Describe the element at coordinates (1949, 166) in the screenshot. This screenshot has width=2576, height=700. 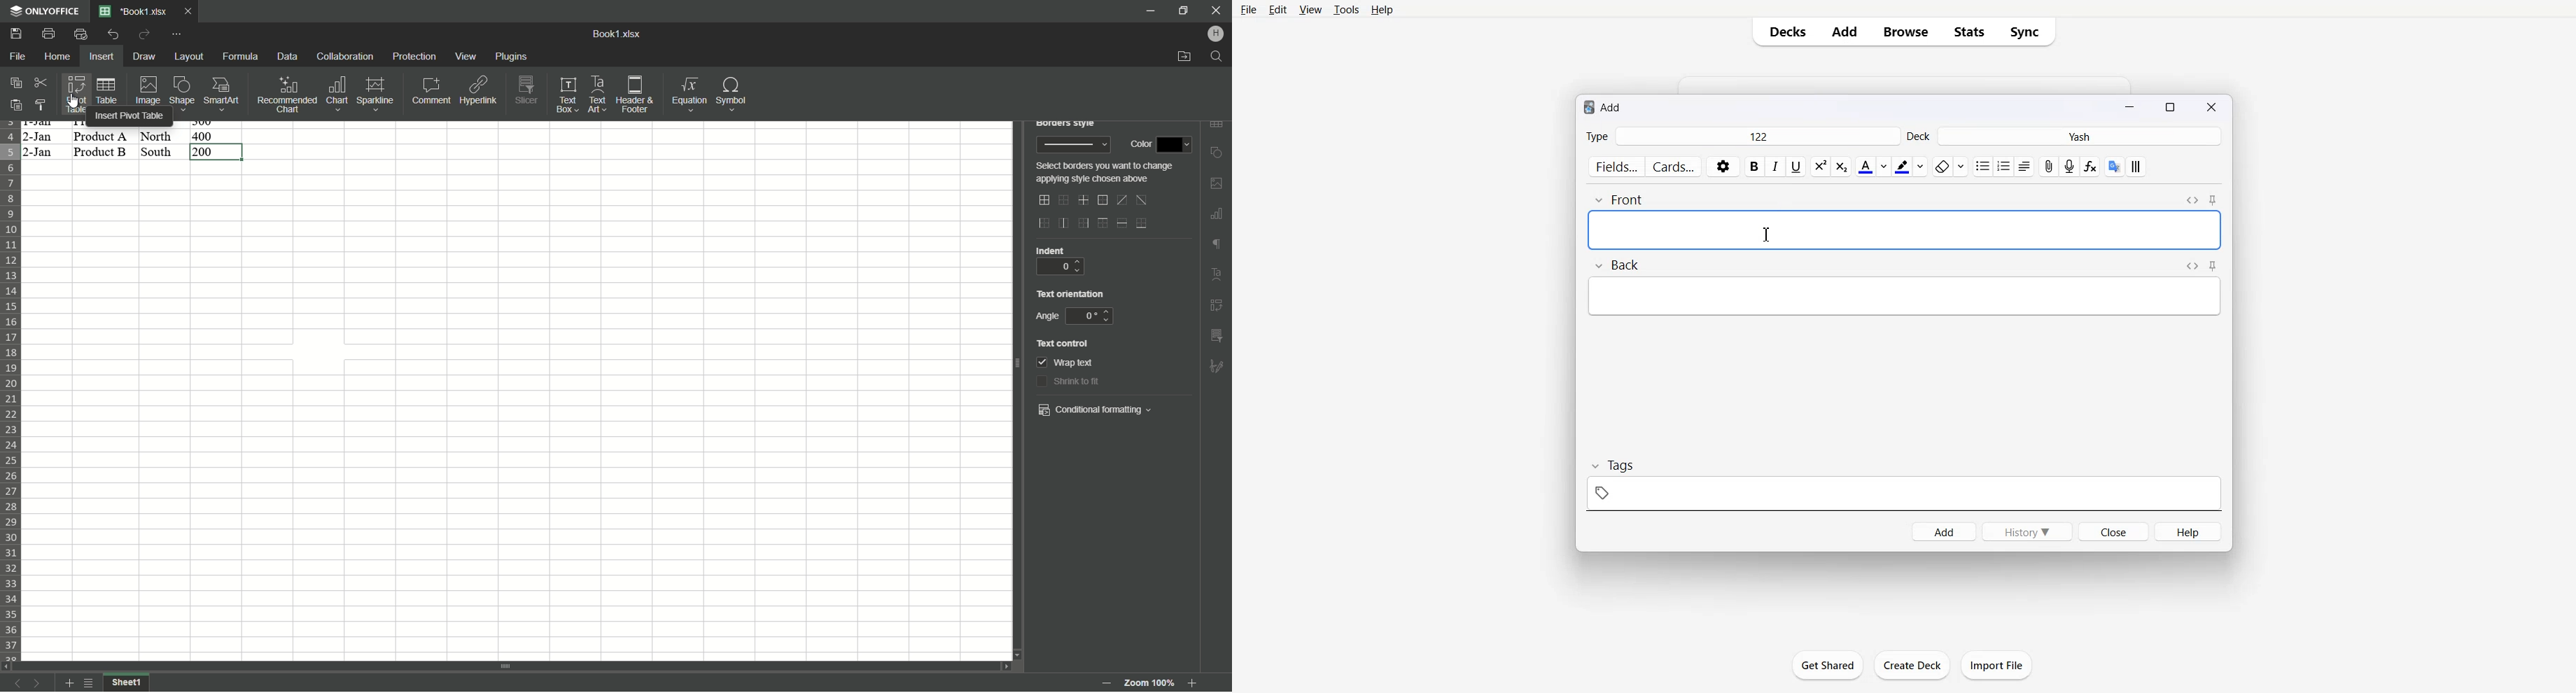
I see `Remove format` at that location.